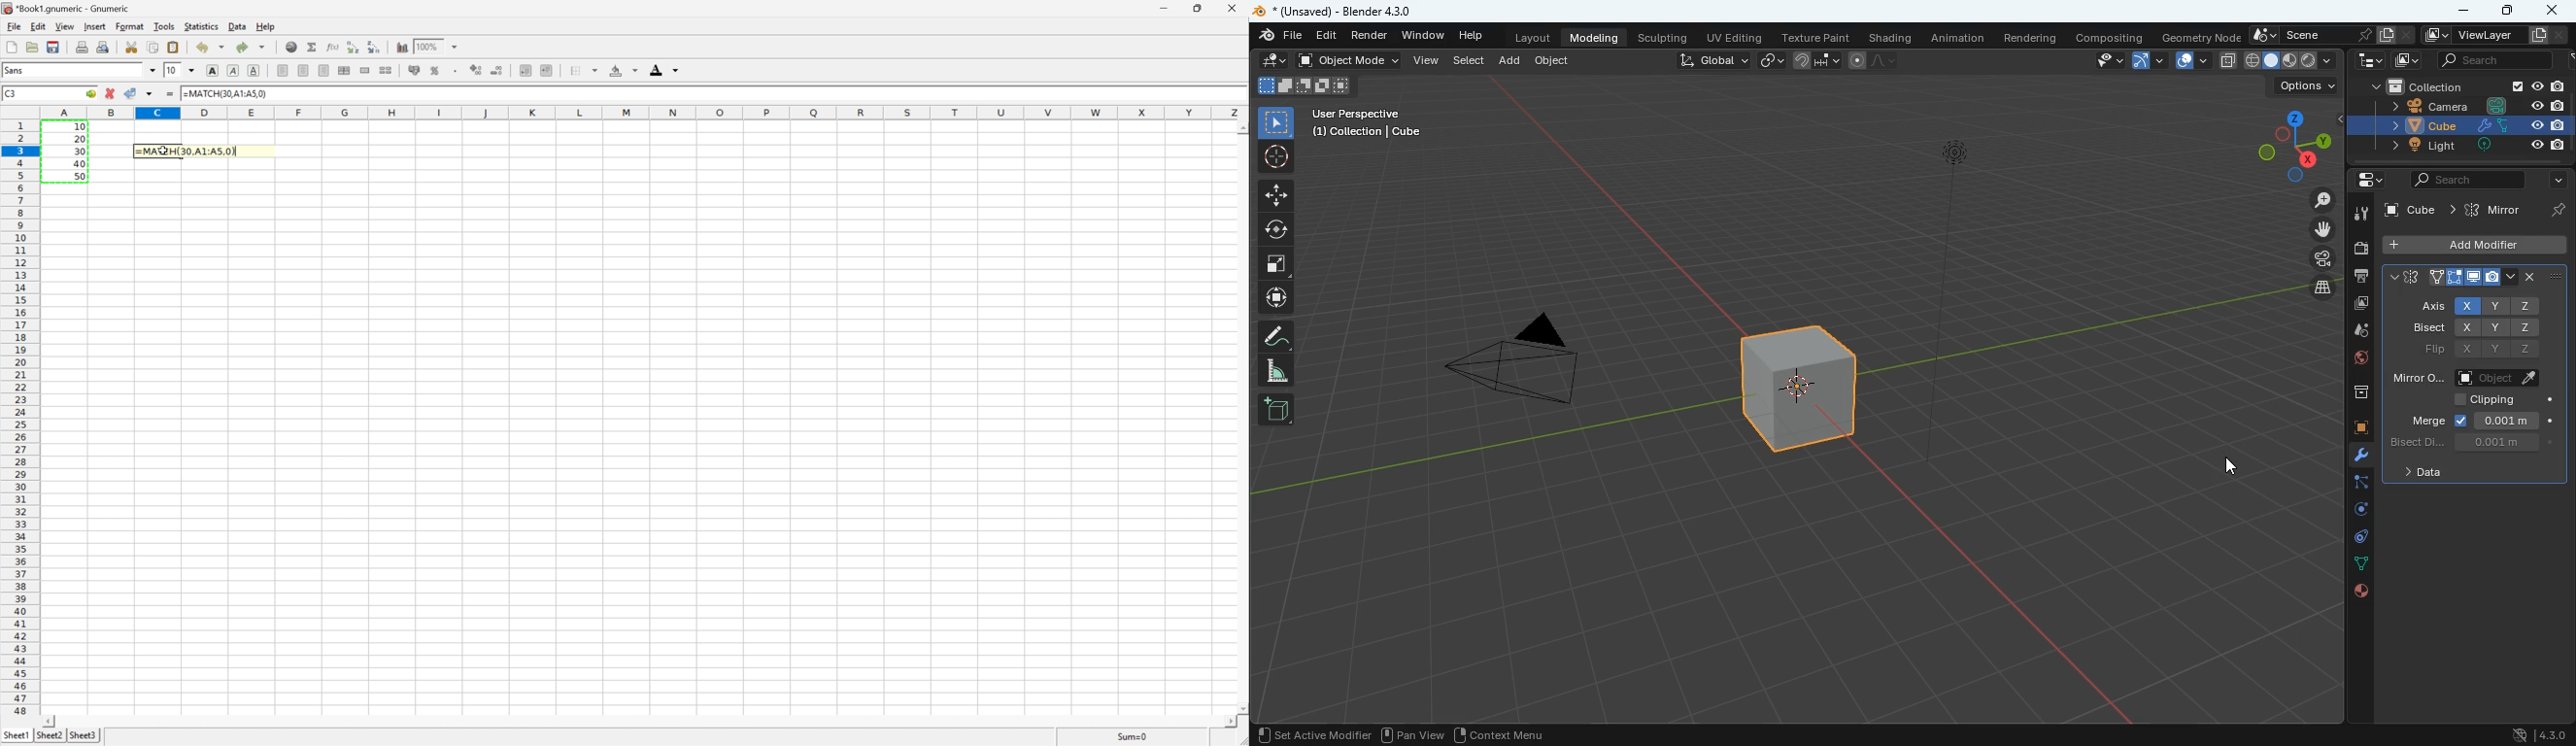 This screenshot has height=756, width=2576. I want to click on cube, so click(2352, 428).